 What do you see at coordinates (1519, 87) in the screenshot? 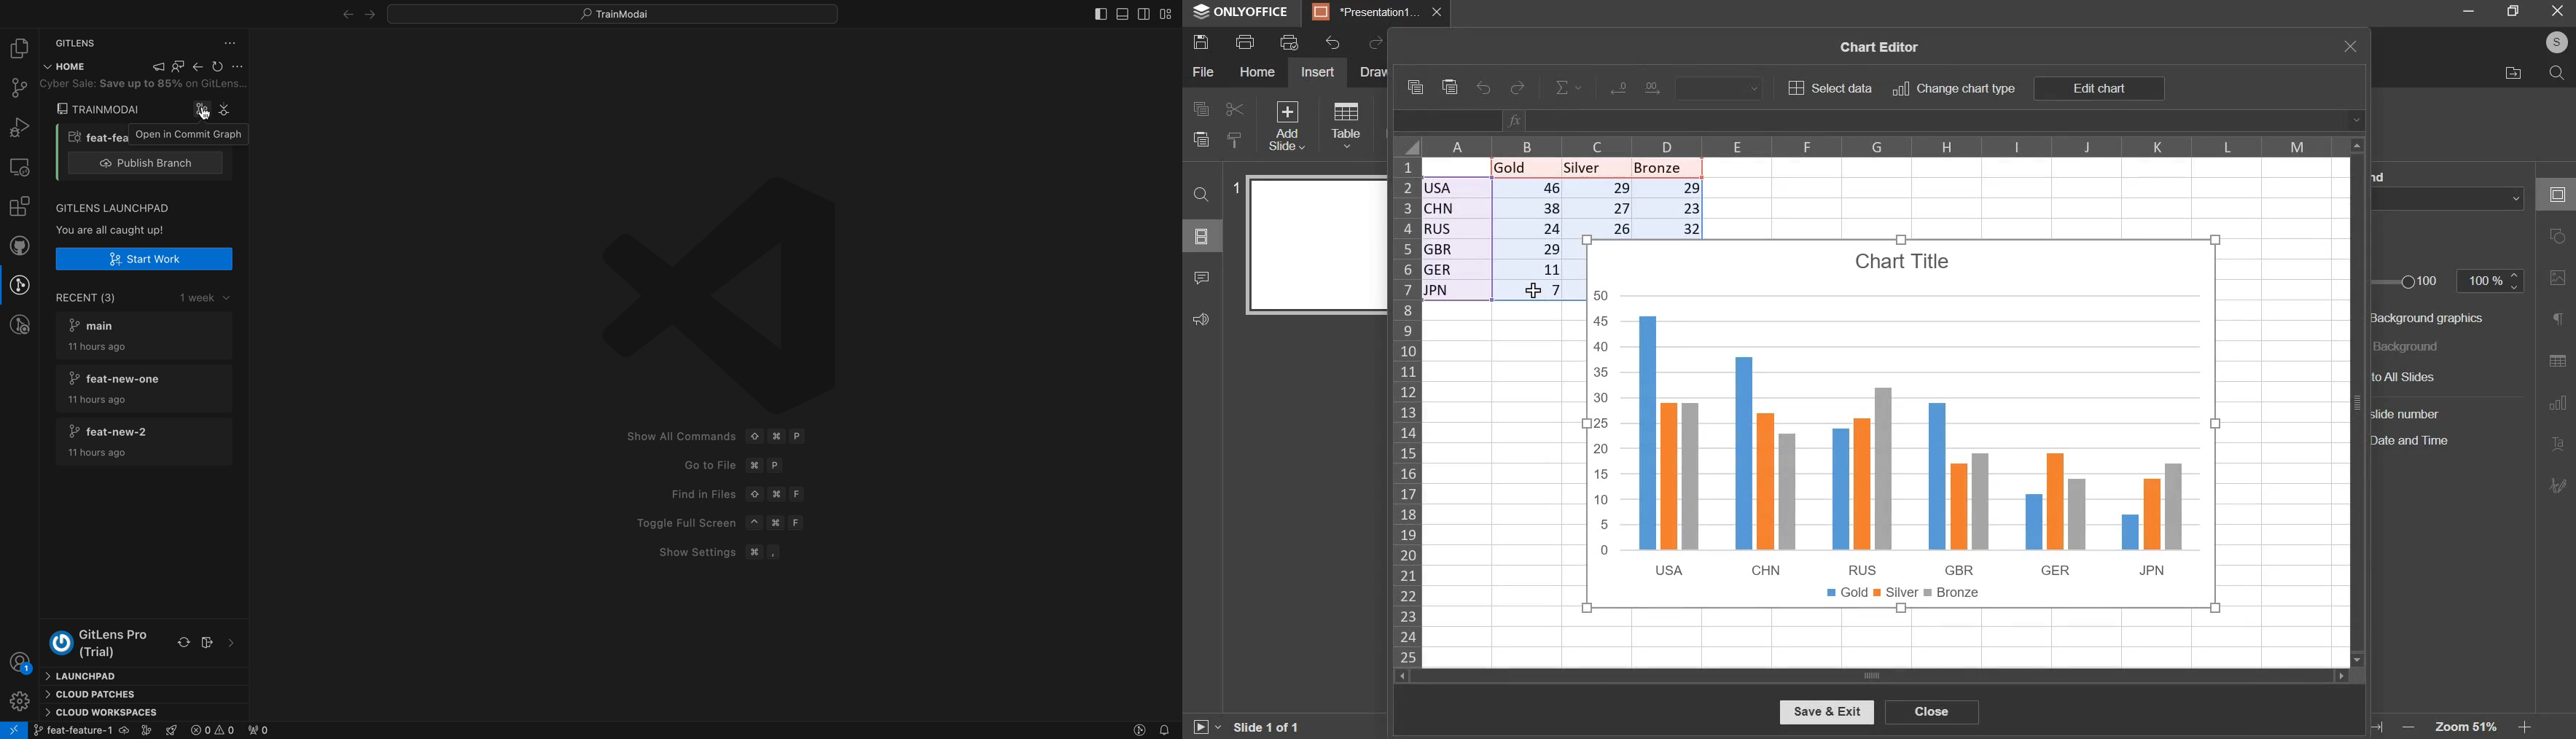
I see `redo` at bounding box center [1519, 87].